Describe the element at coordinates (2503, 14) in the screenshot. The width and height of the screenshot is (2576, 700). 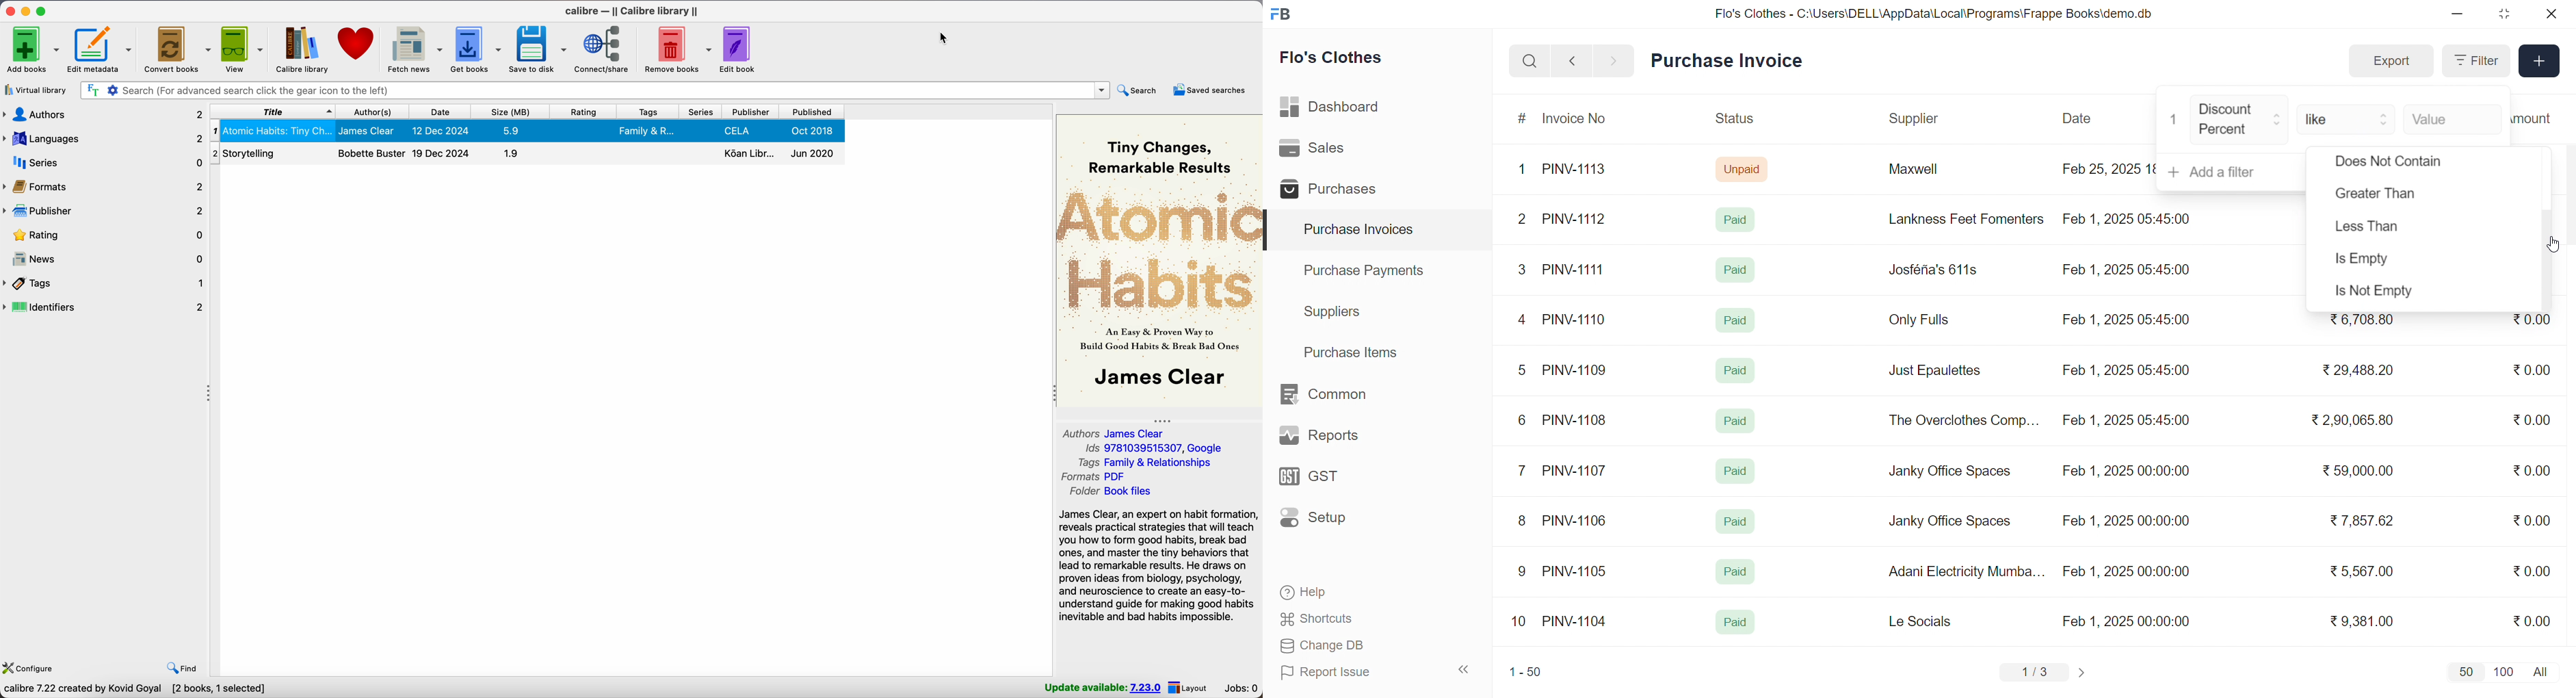
I see `resize` at that location.